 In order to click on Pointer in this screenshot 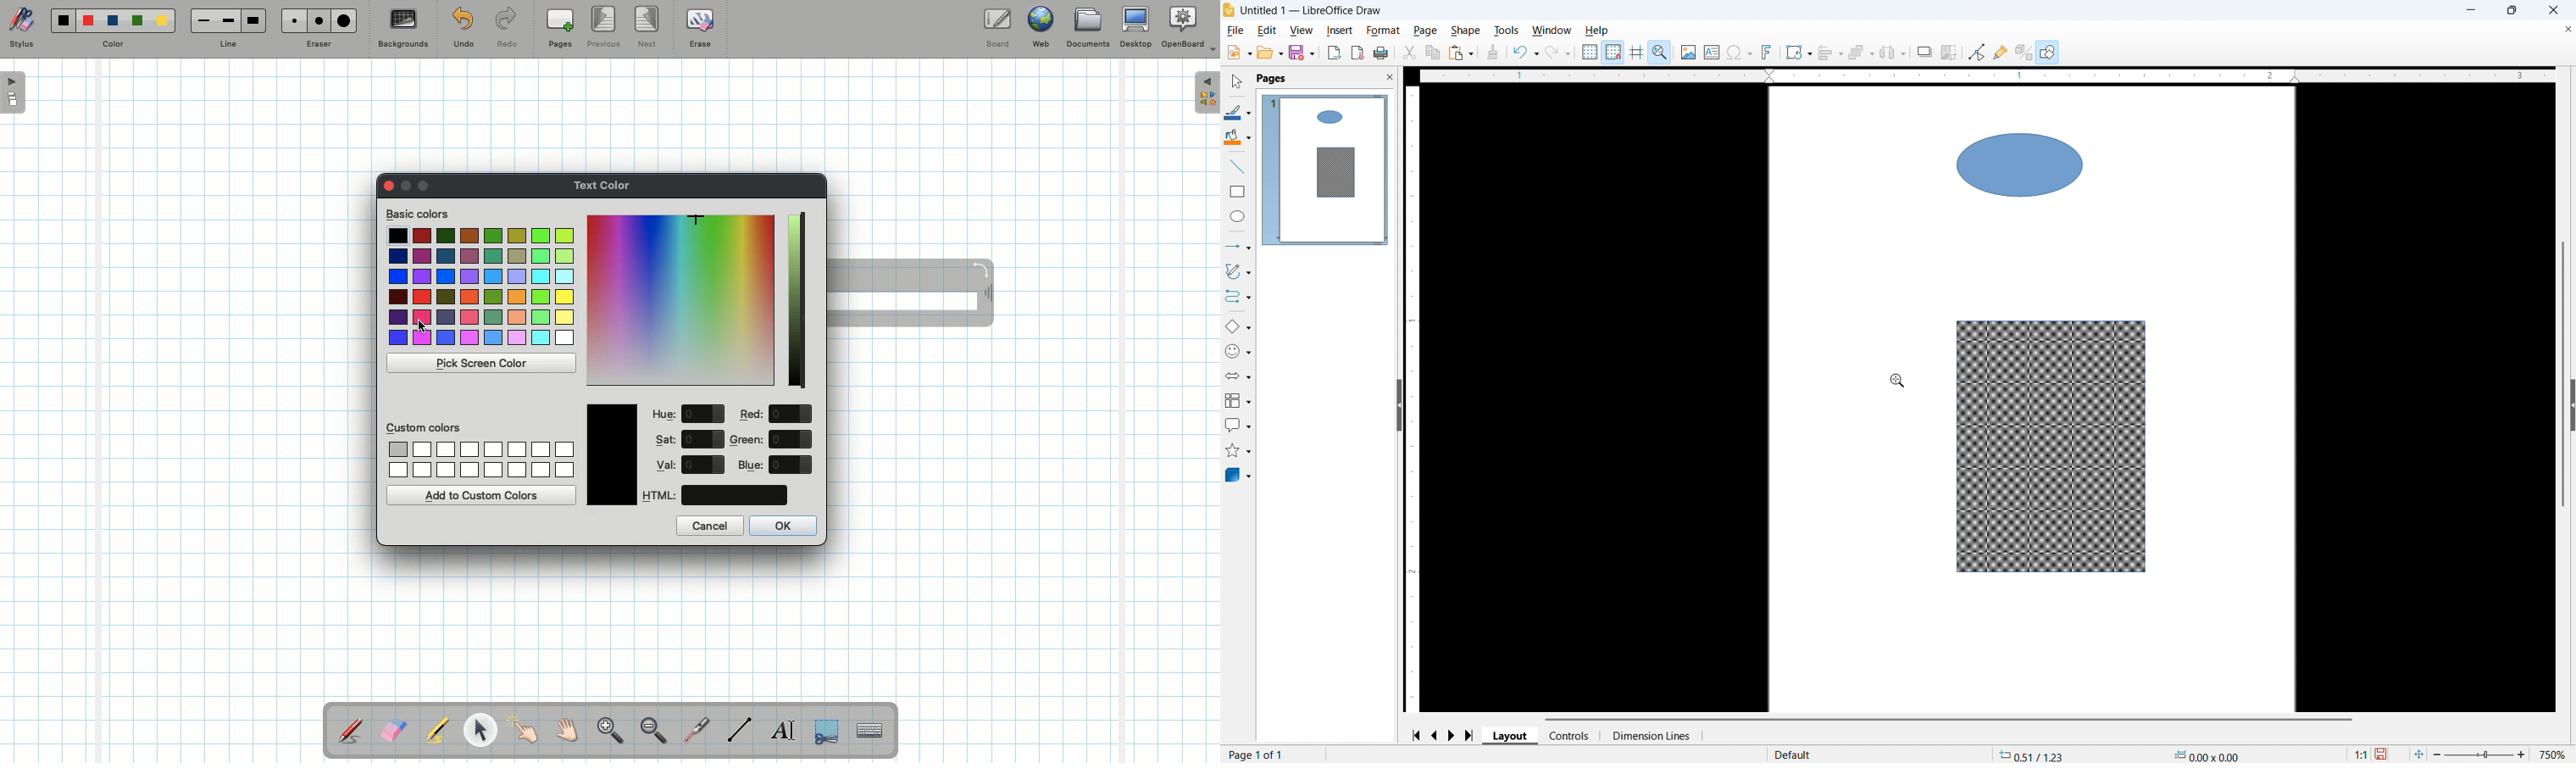, I will do `click(480, 730)`.